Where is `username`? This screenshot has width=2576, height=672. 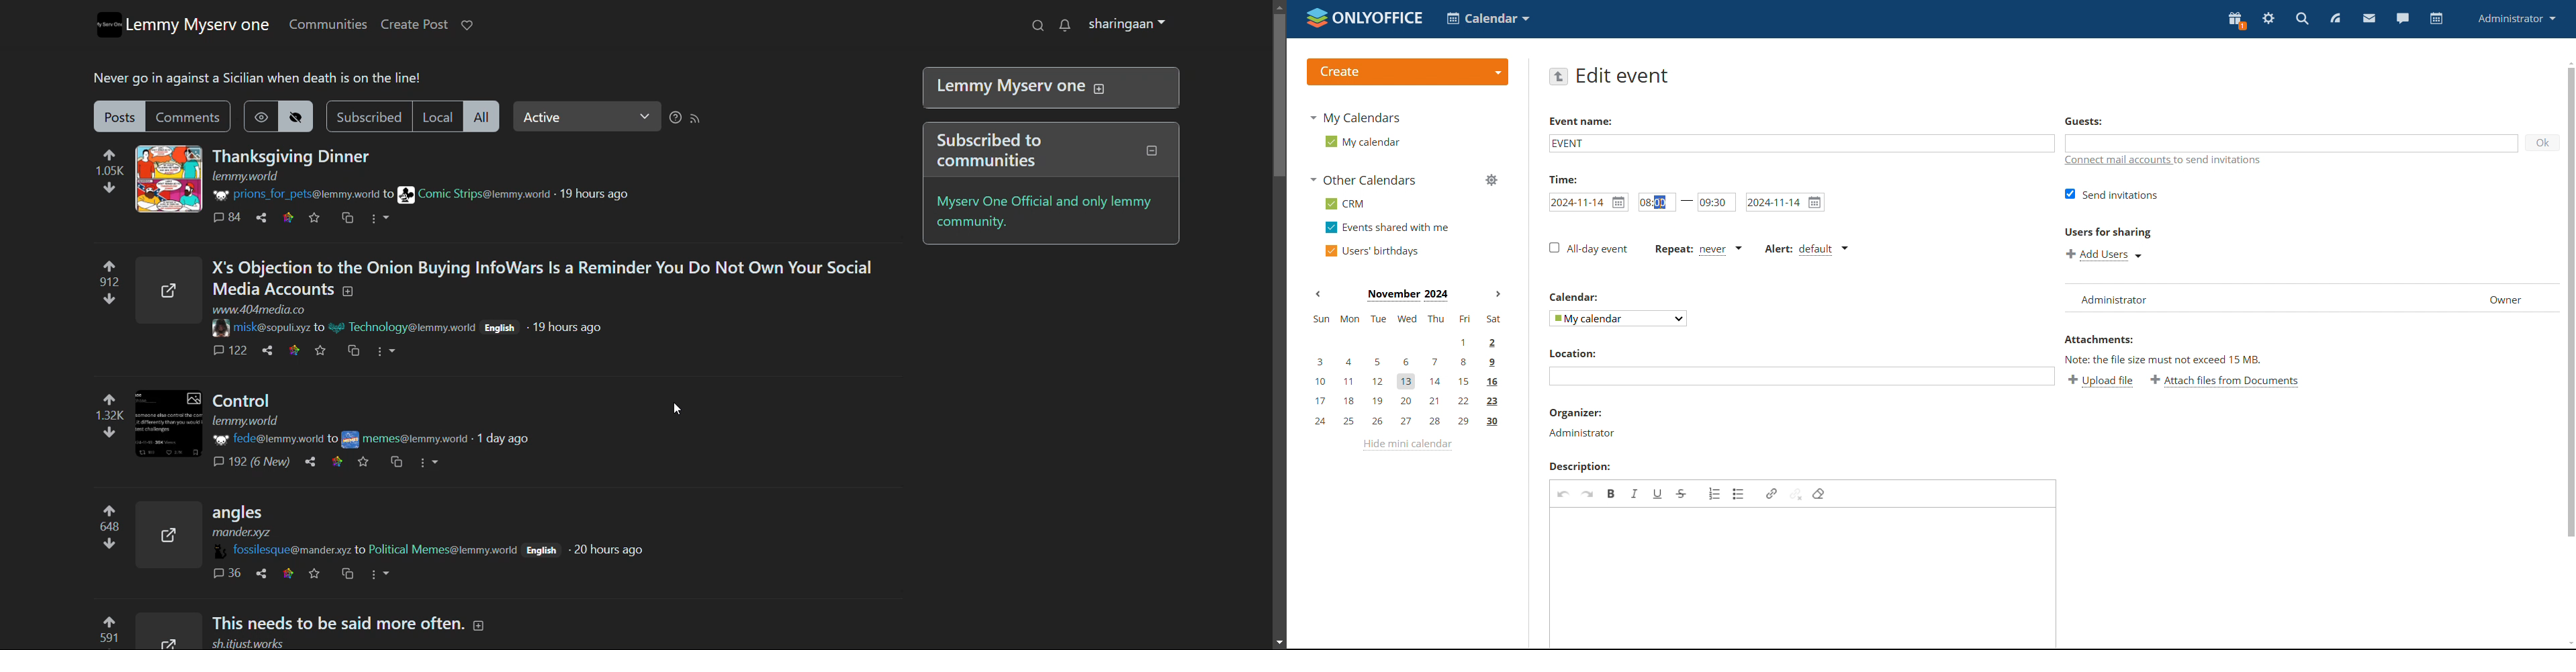
username is located at coordinates (261, 439).